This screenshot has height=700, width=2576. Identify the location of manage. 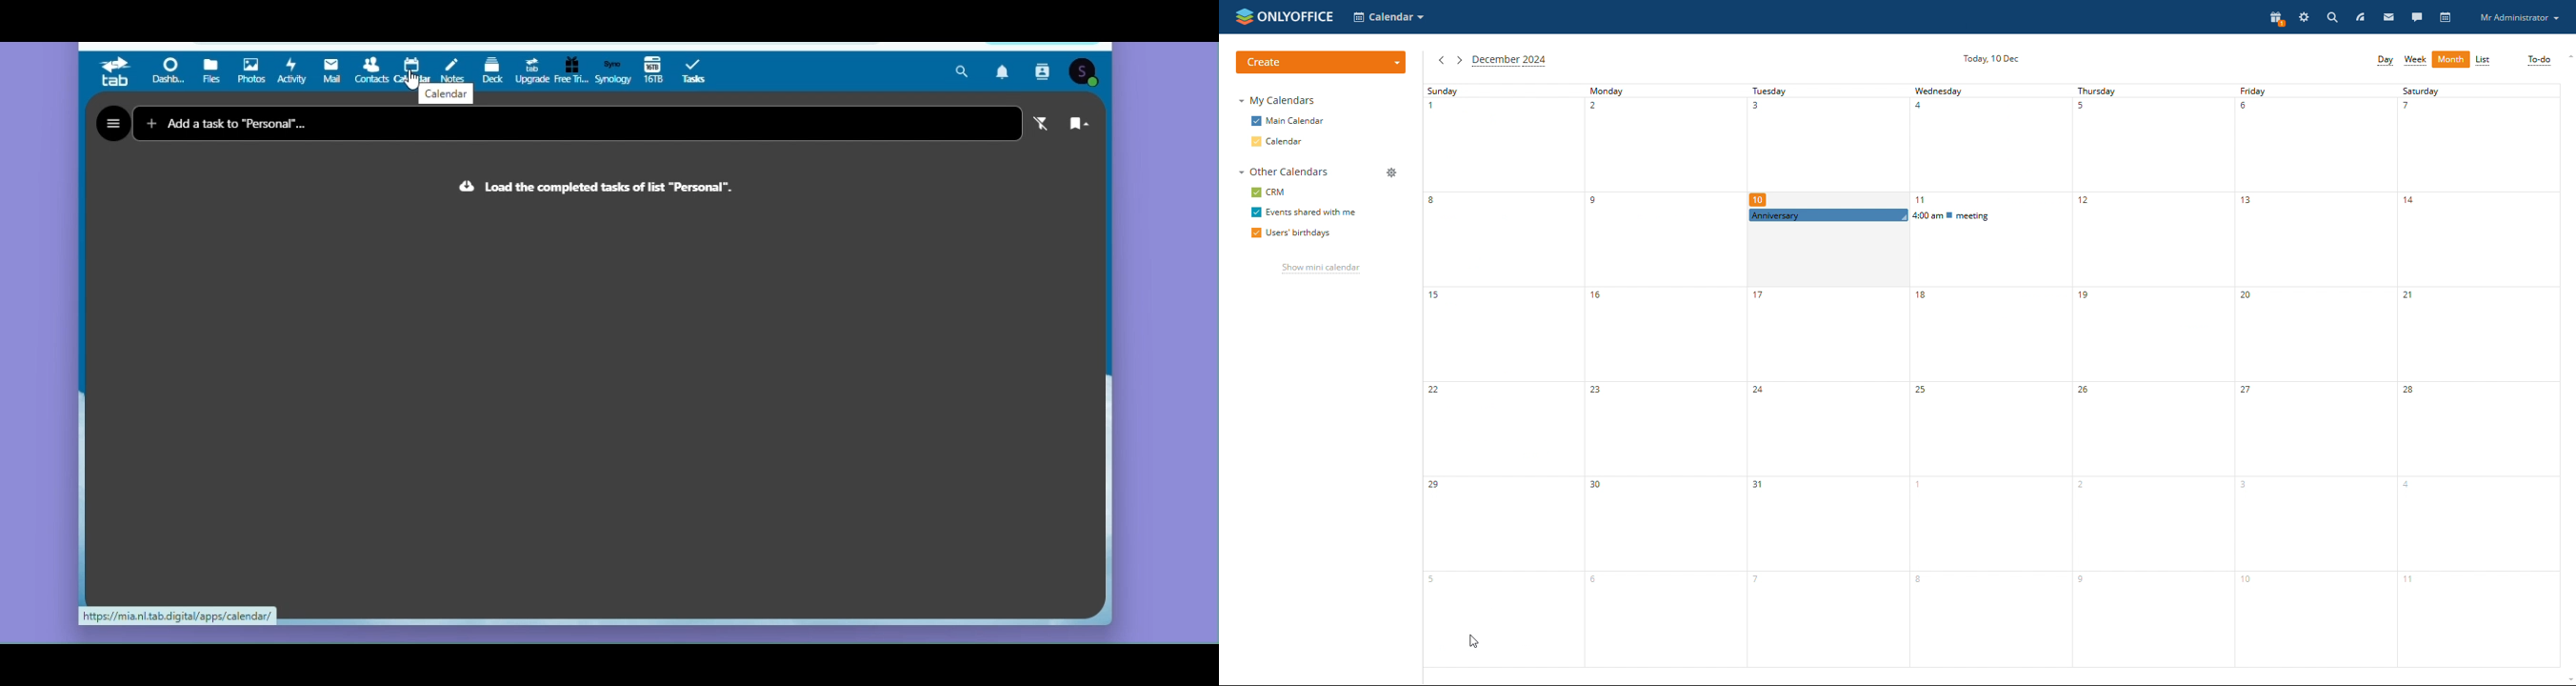
(1390, 173).